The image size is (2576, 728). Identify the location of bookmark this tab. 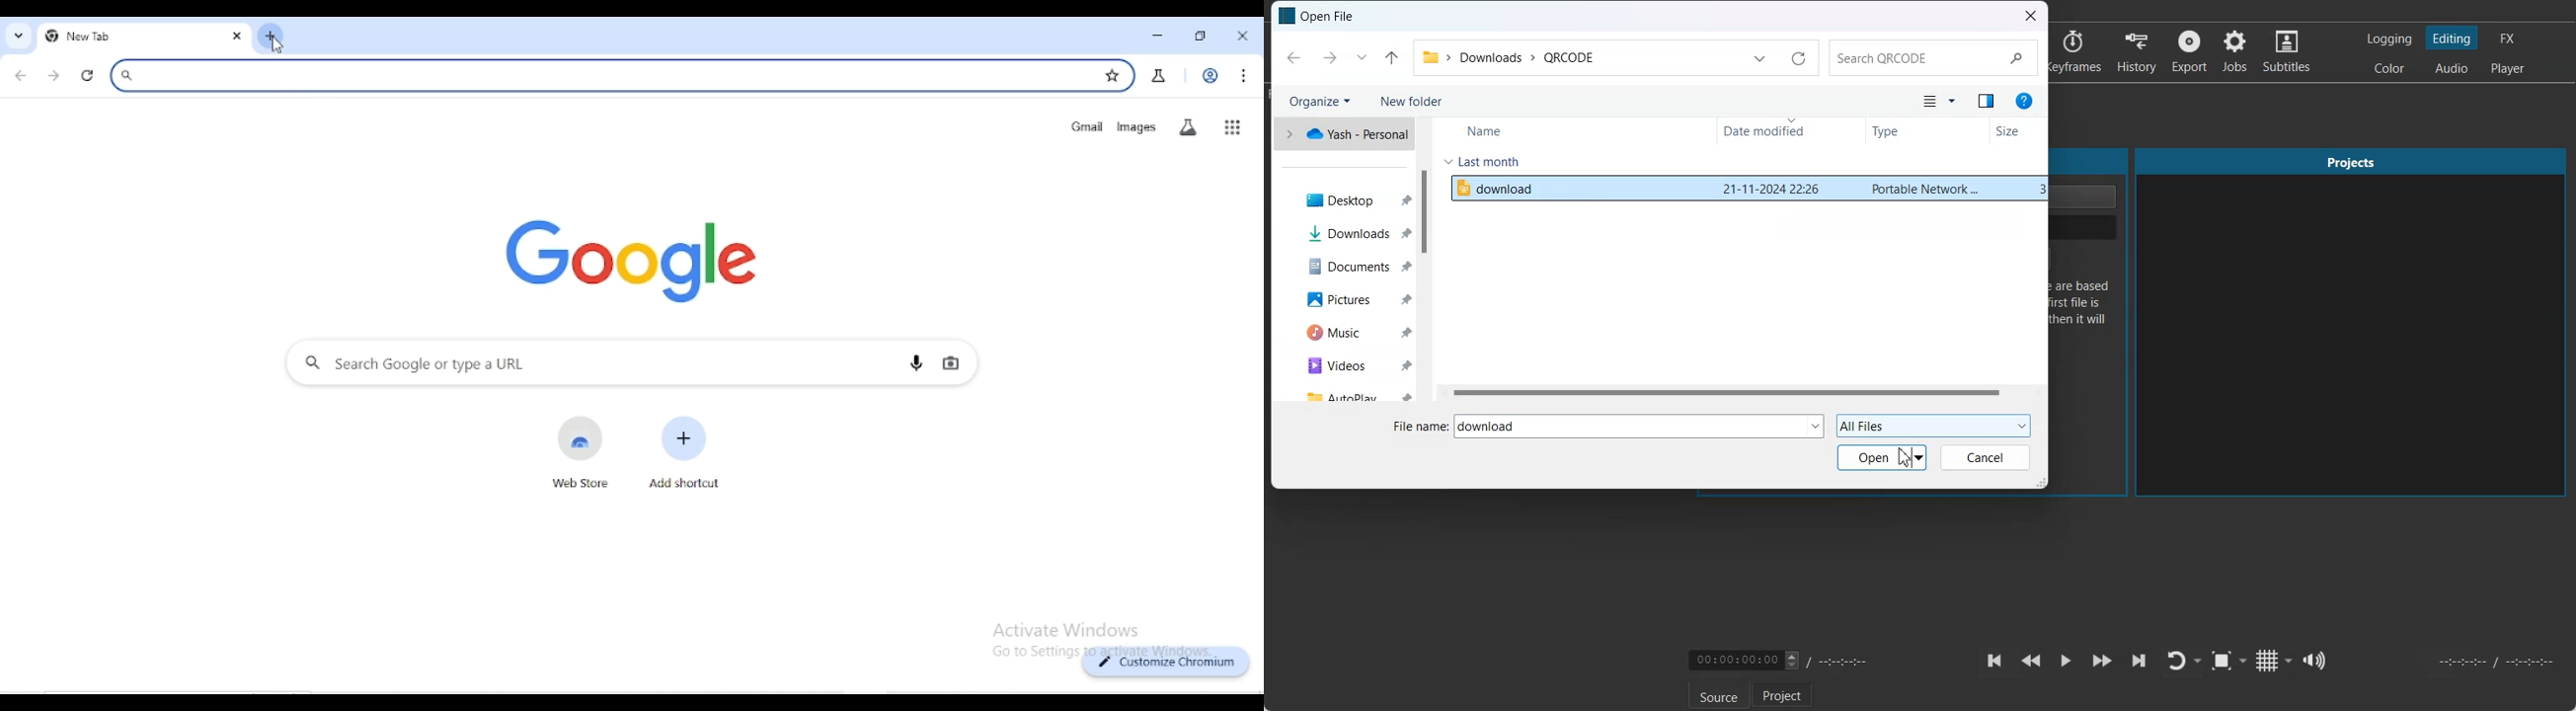
(1112, 75).